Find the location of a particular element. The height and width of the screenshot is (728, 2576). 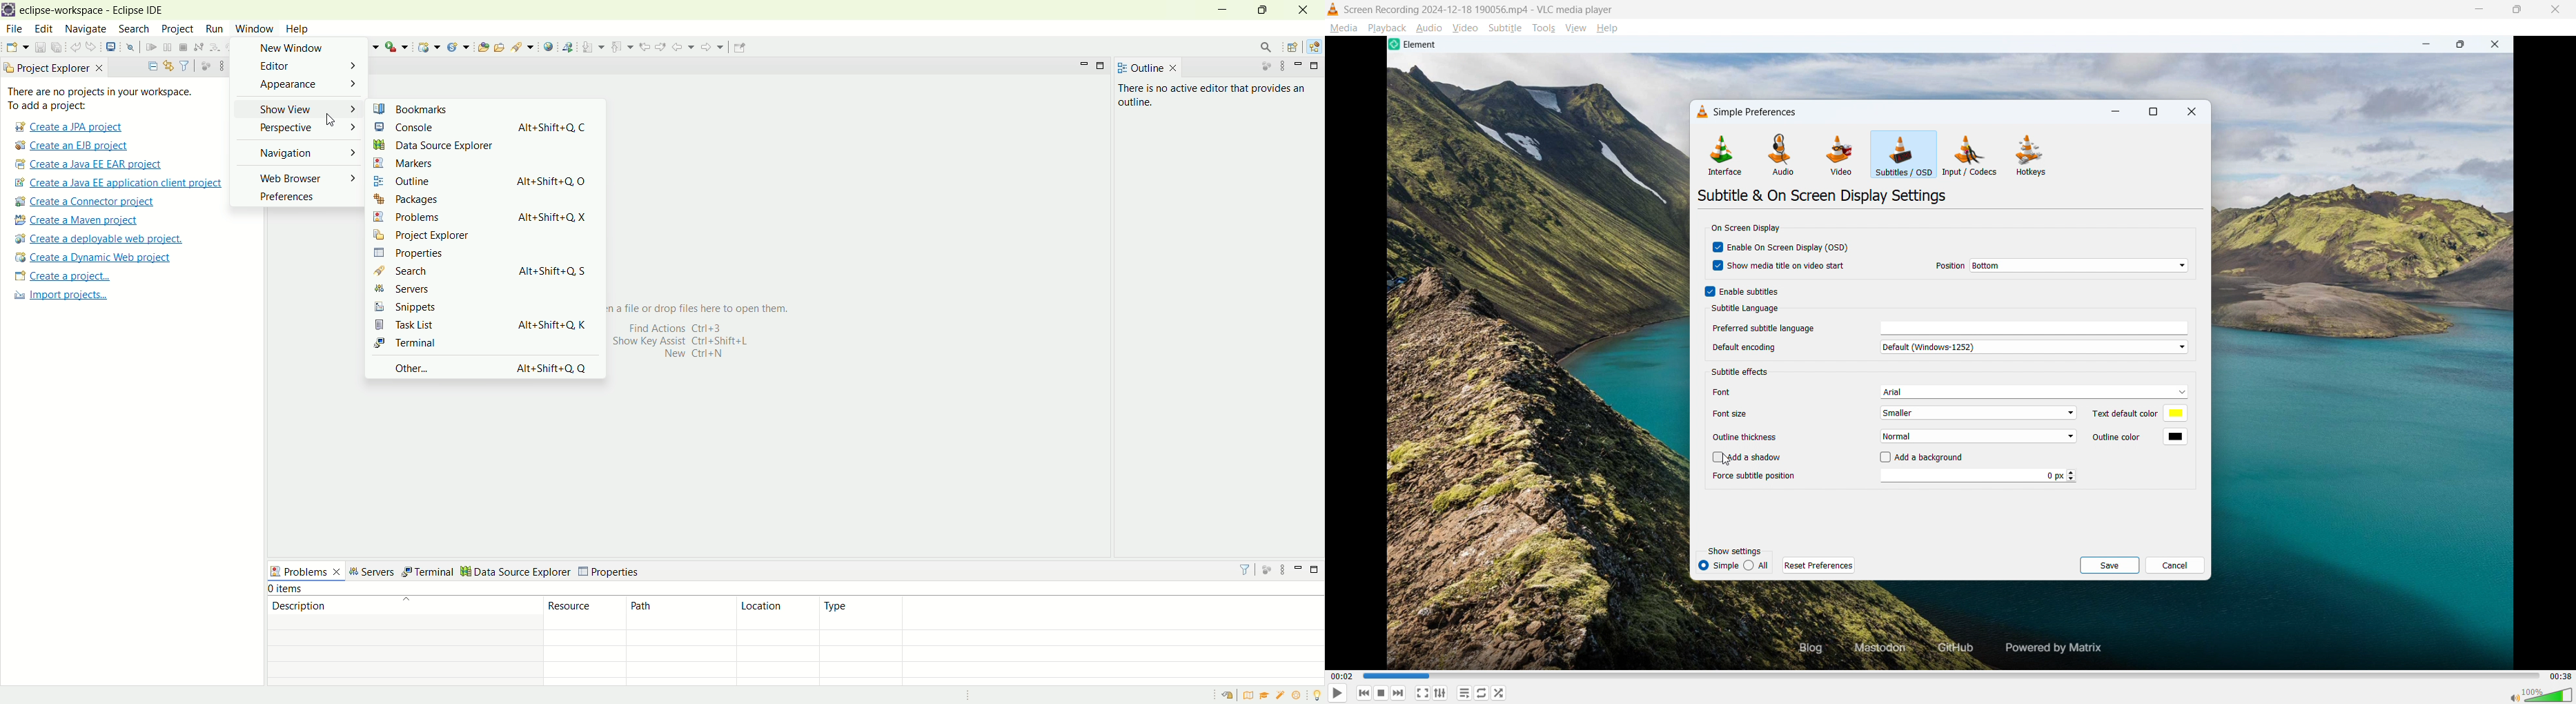

type is located at coordinates (861, 614).